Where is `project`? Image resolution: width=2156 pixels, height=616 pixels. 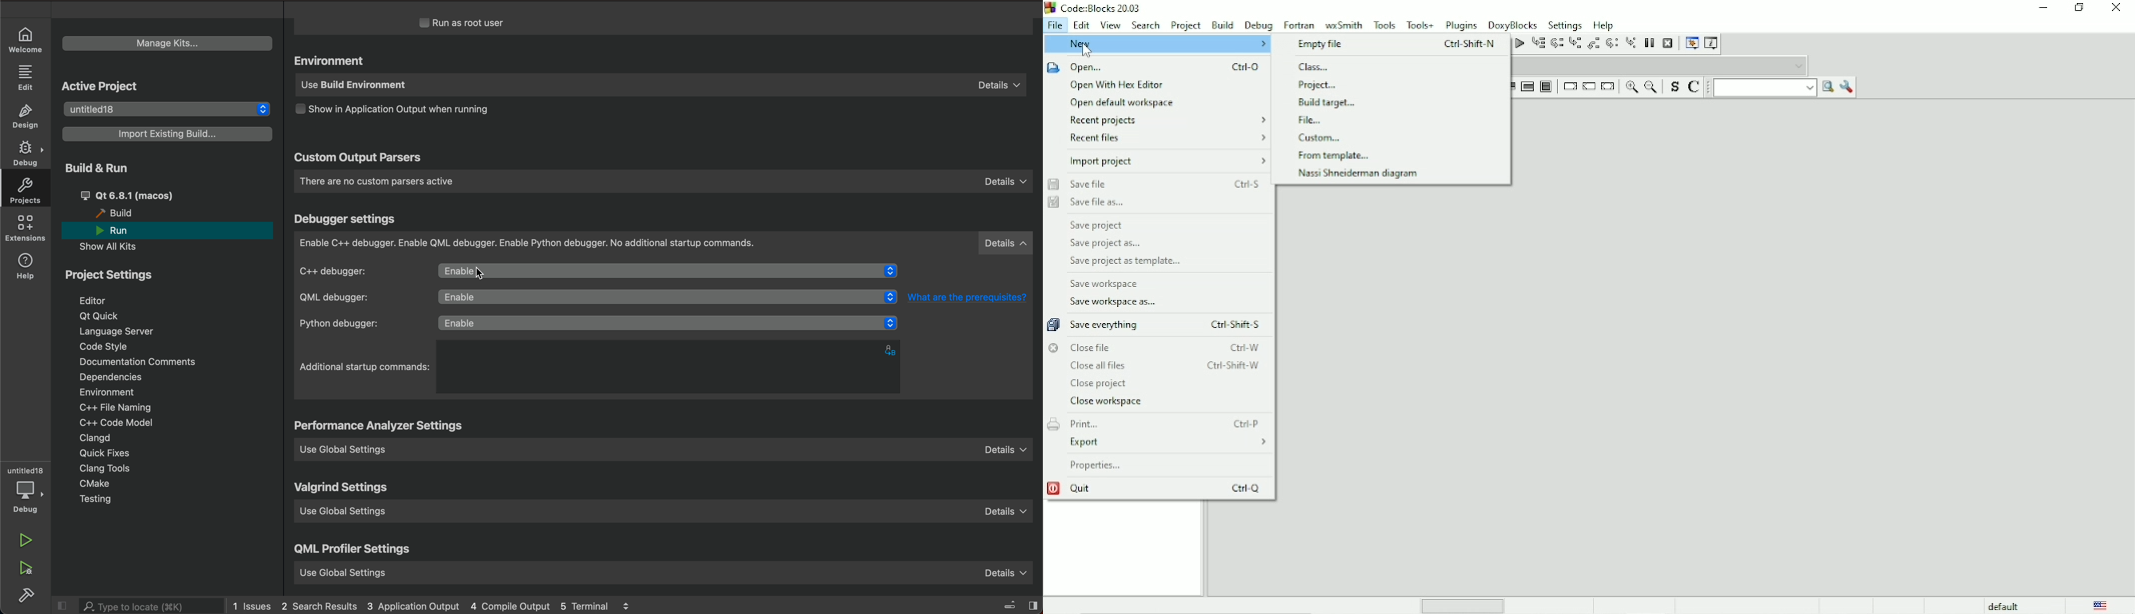 project is located at coordinates (115, 278).